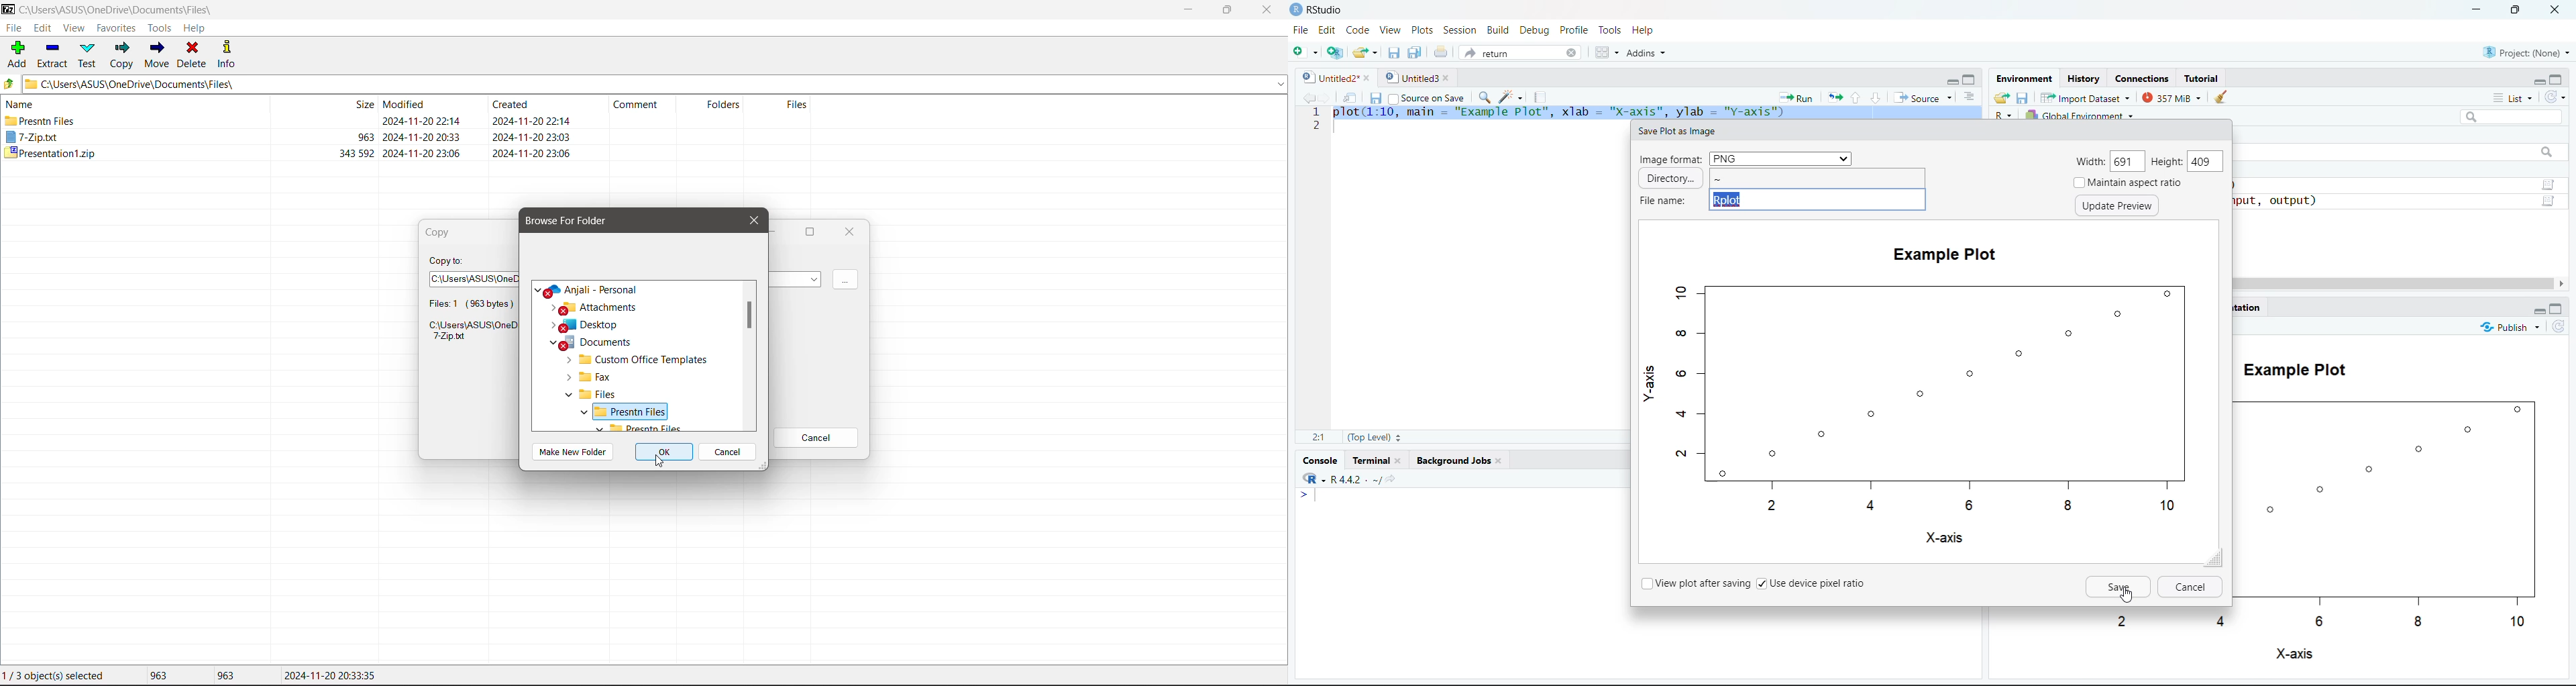 The image size is (2576, 700). What do you see at coordinates (2557, 11) in the screenshot?
I see `Close` at bounding box center [2557, 11].